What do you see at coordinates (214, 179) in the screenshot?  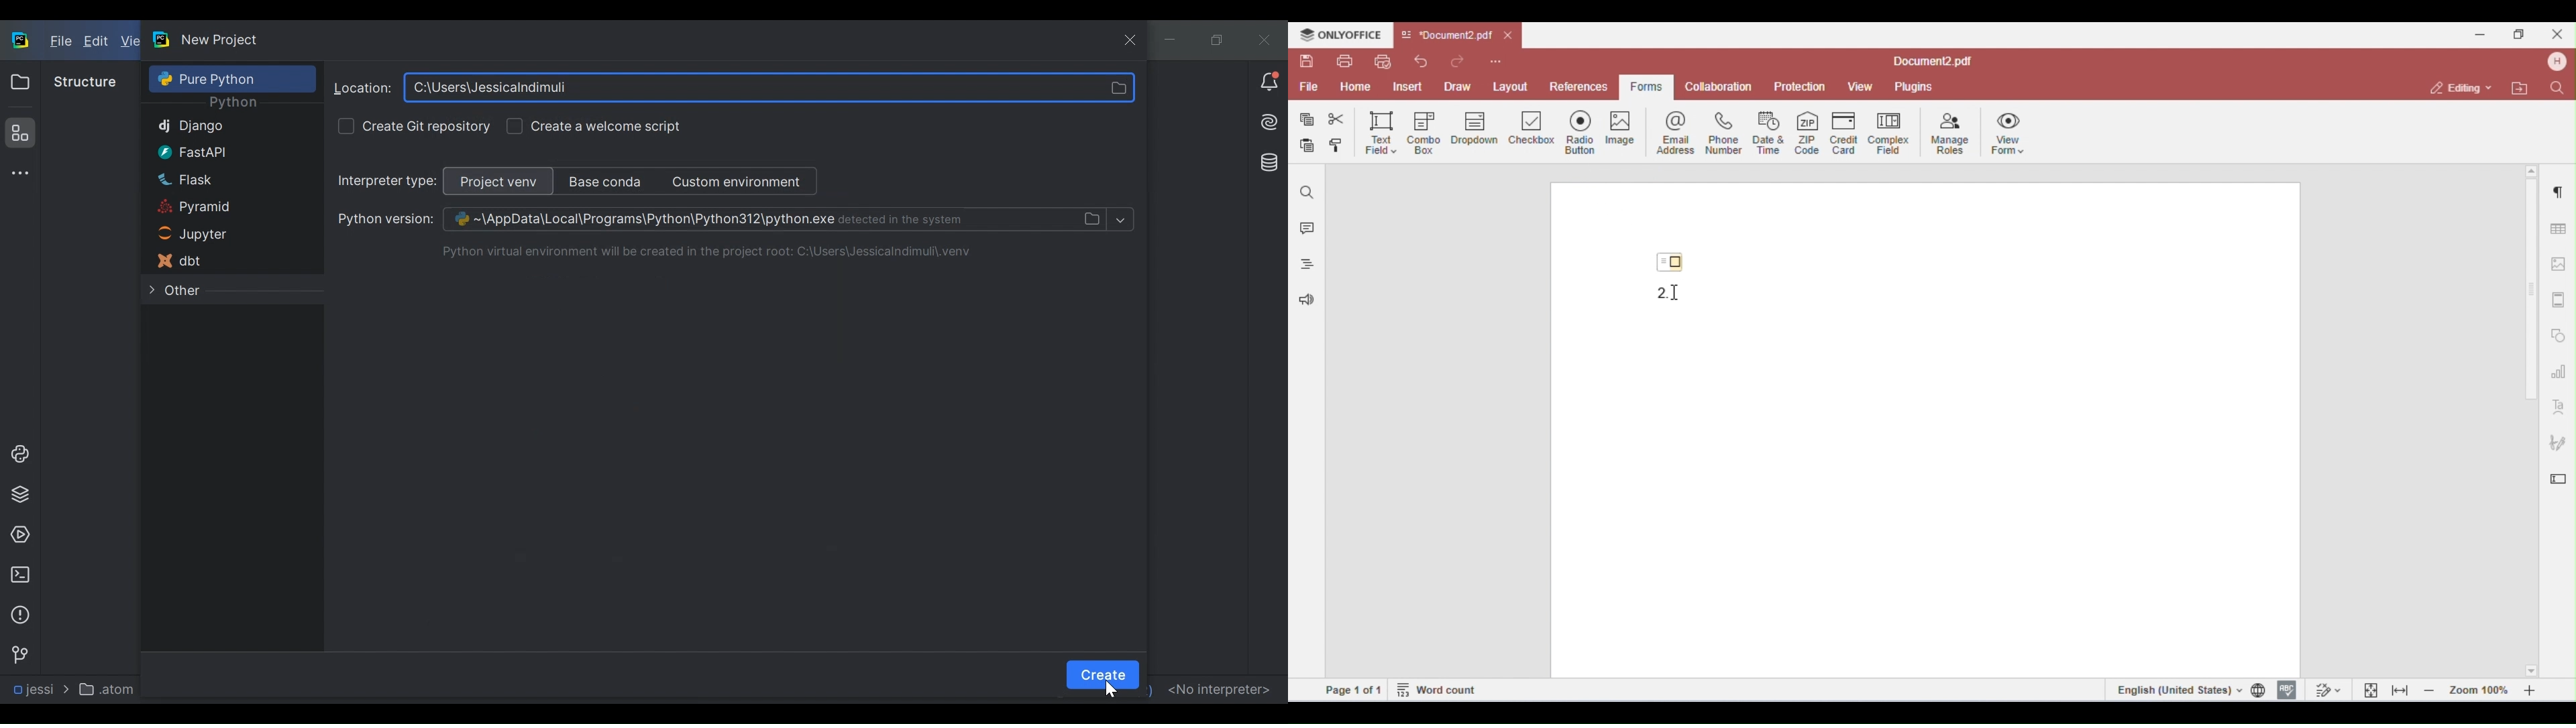 I see `Flask` at bounding box center [214, 179].